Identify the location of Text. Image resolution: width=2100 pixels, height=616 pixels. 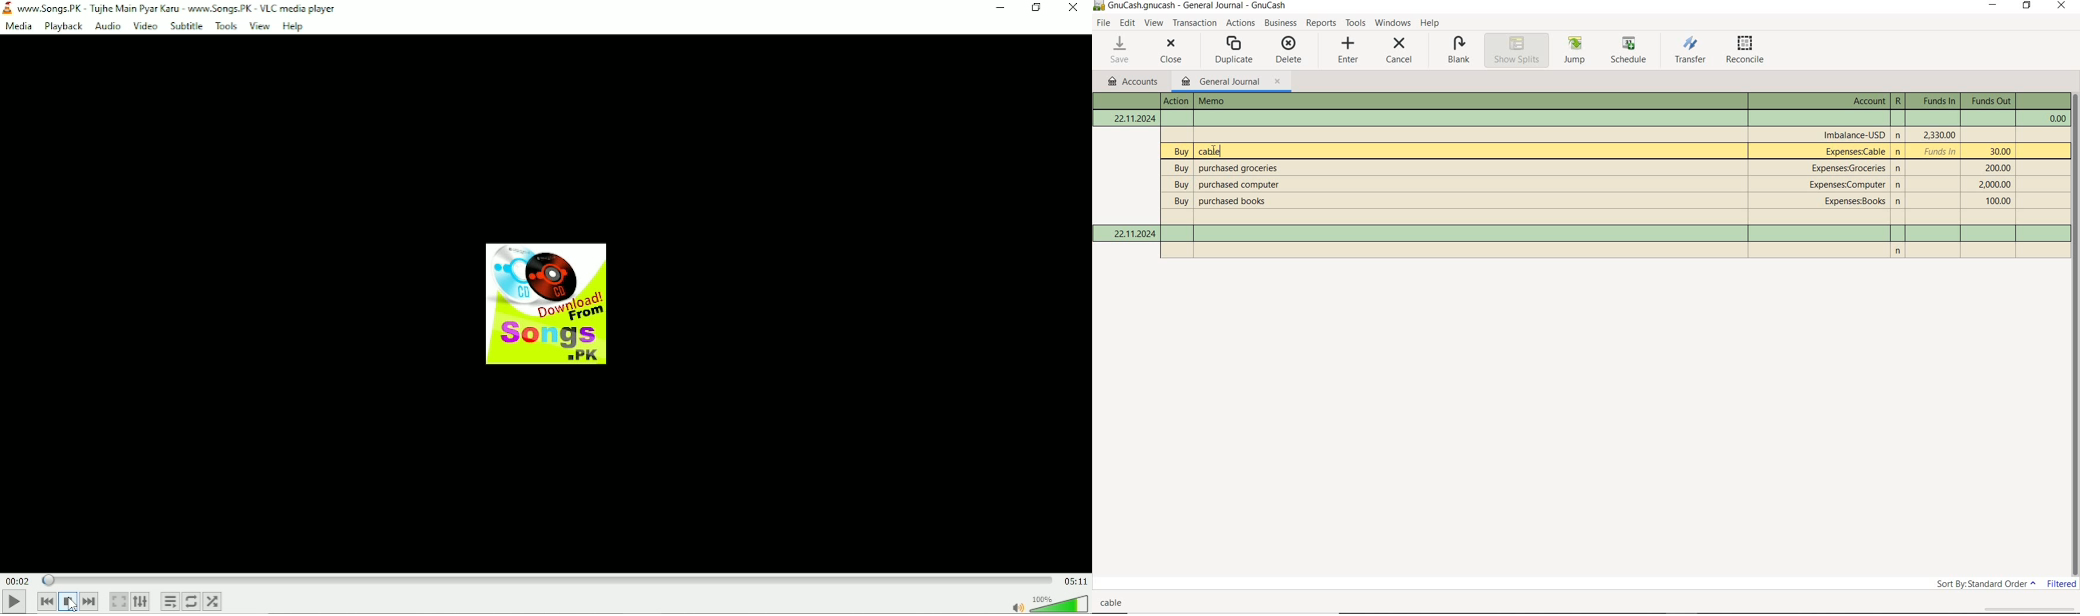
(1628, 151).